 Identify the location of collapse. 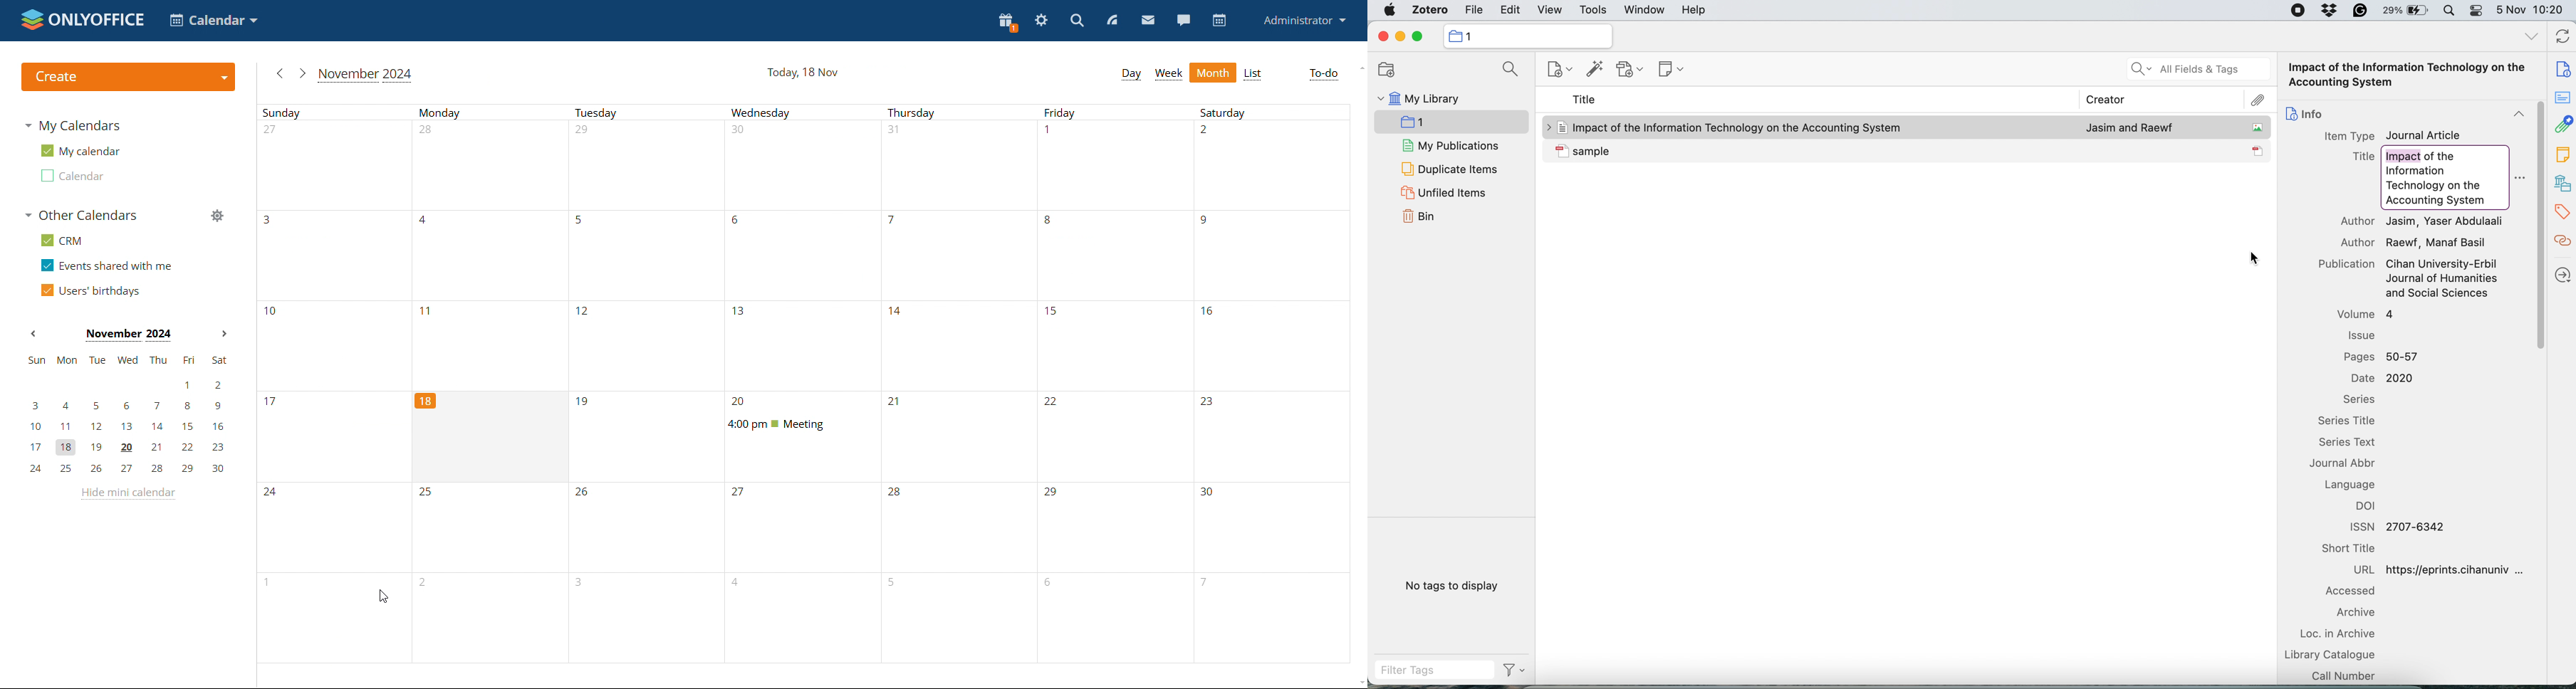
(2518, 114).